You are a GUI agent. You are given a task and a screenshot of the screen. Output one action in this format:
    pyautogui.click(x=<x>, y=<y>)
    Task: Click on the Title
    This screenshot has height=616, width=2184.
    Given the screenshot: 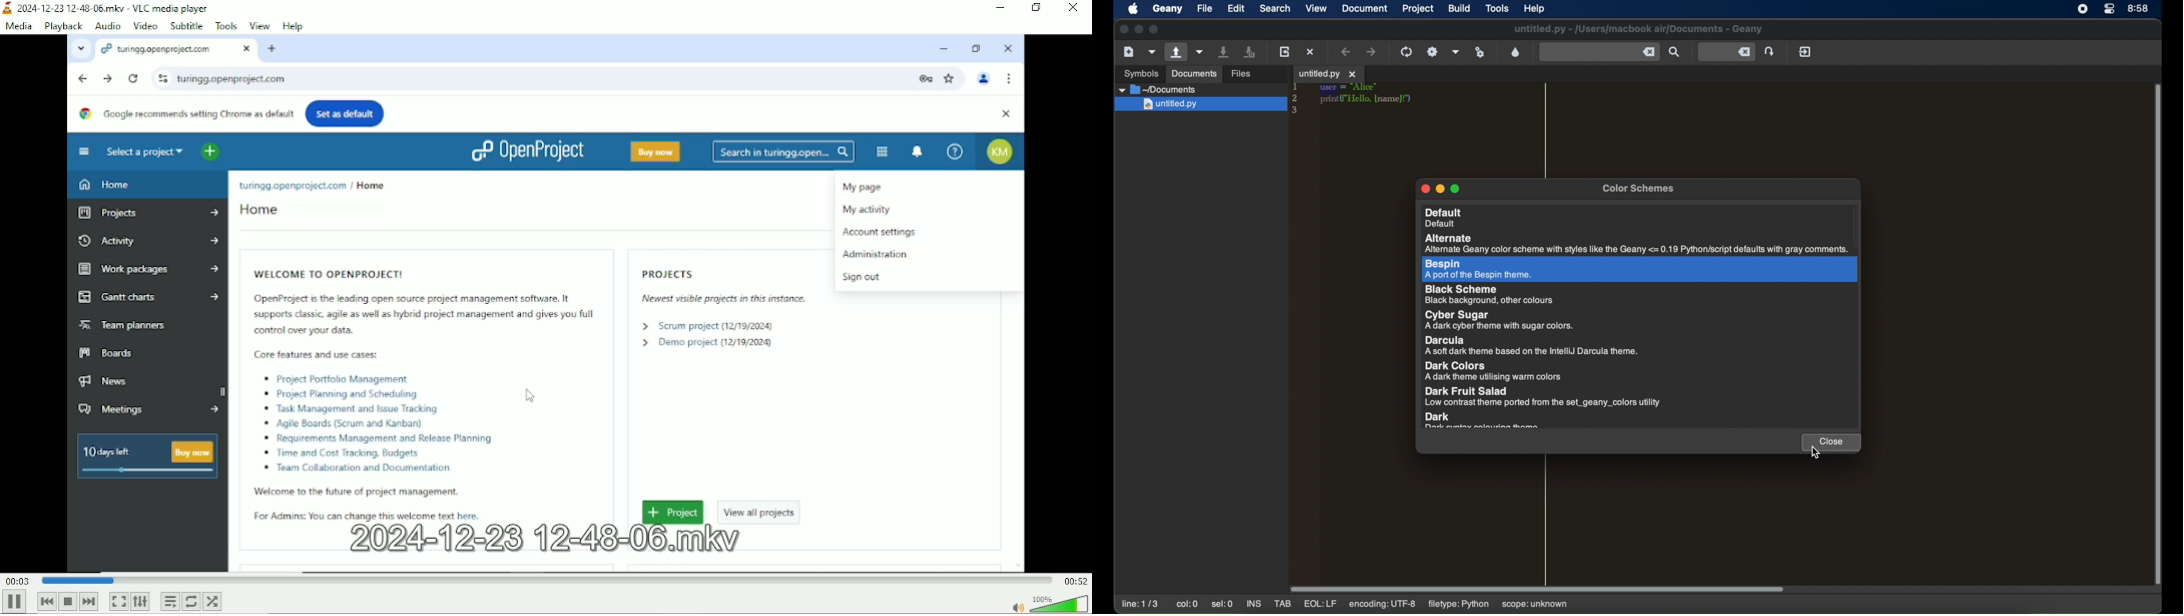 What is the action you would take?
    pyautogui.click(x=107, y=8)
    